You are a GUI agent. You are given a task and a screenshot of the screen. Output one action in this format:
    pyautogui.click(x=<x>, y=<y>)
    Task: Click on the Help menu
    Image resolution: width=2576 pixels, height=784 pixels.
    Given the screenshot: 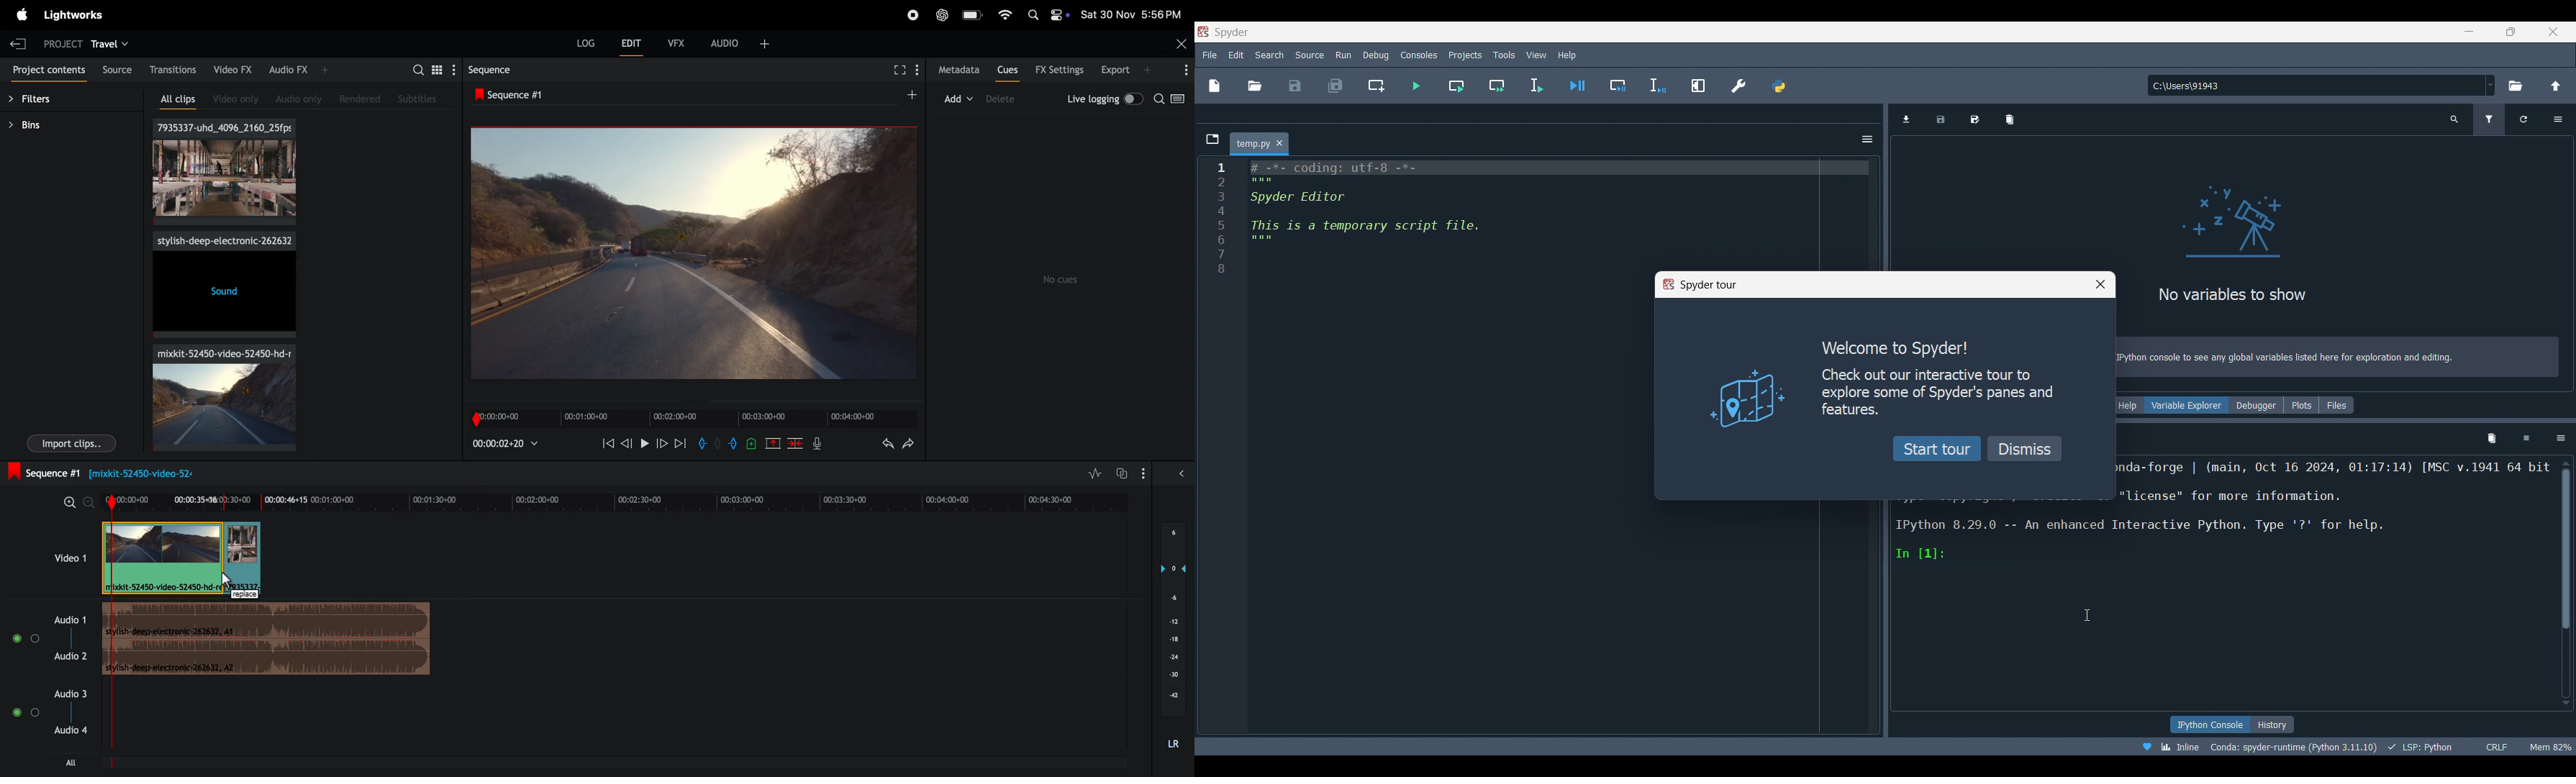 What is the action you would take?
    pyautogui.click(x=1567, y=55)
    